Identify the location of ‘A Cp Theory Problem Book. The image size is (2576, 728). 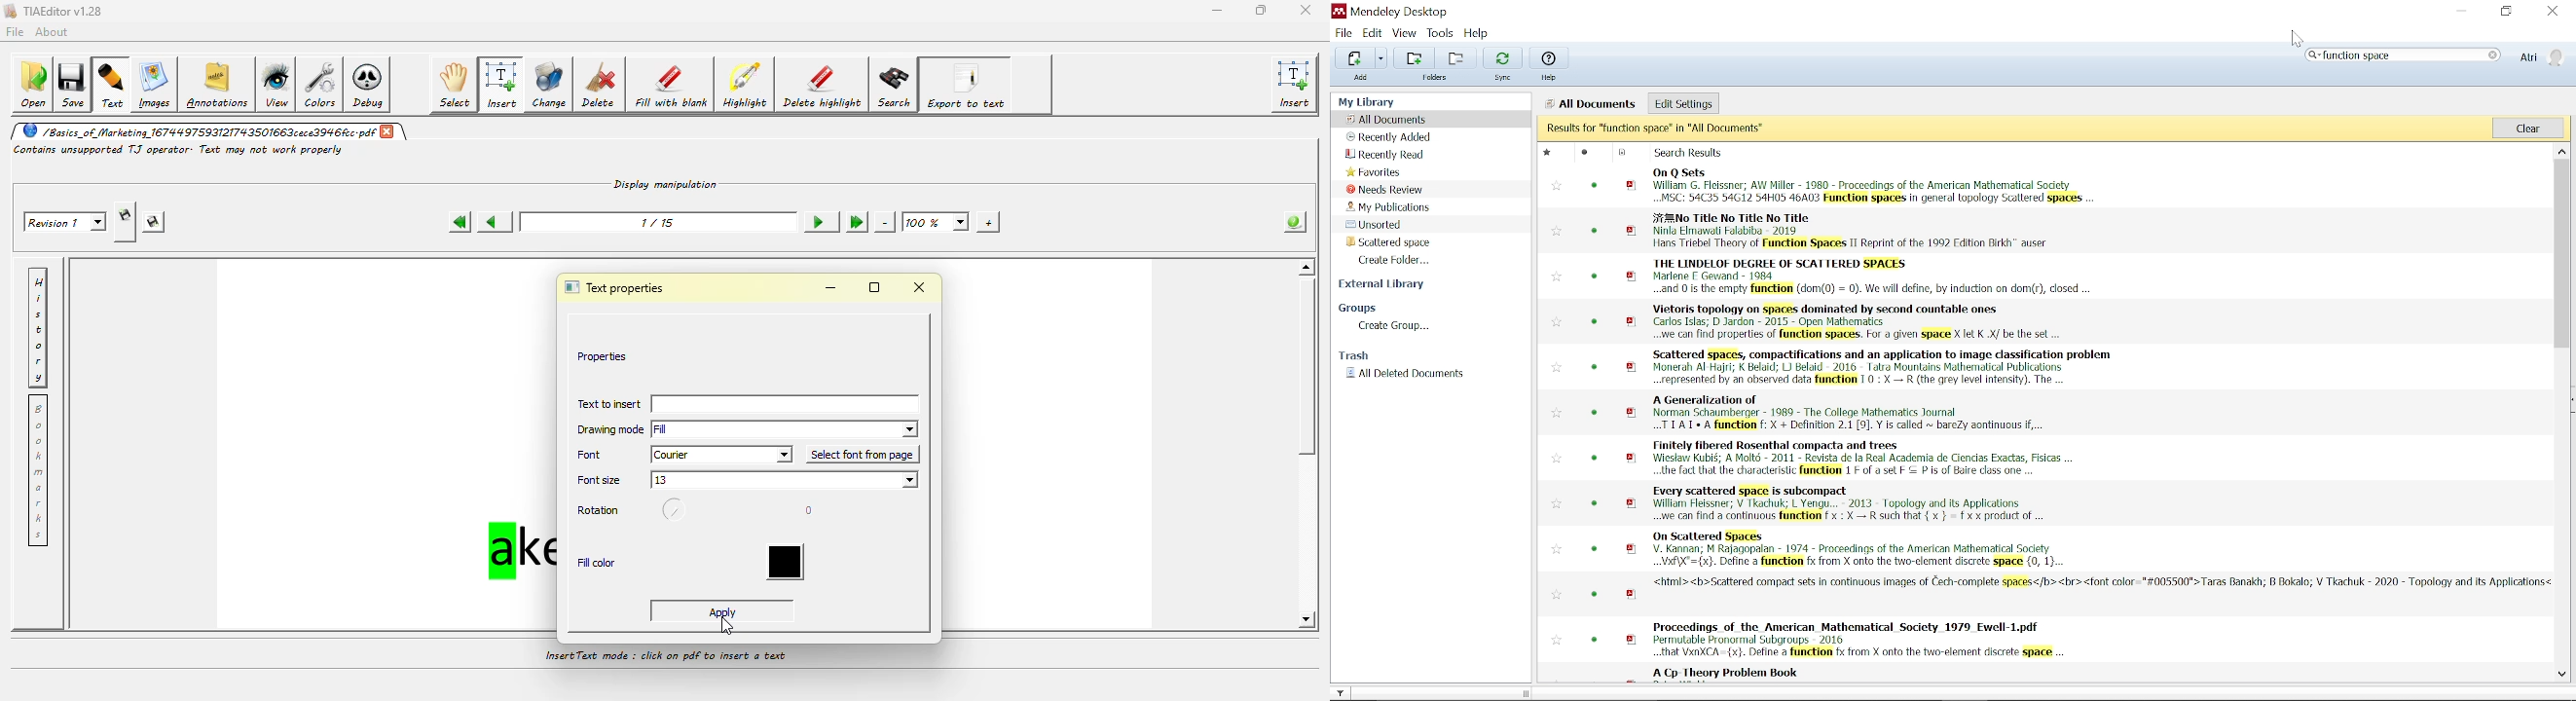
(2060, 674).